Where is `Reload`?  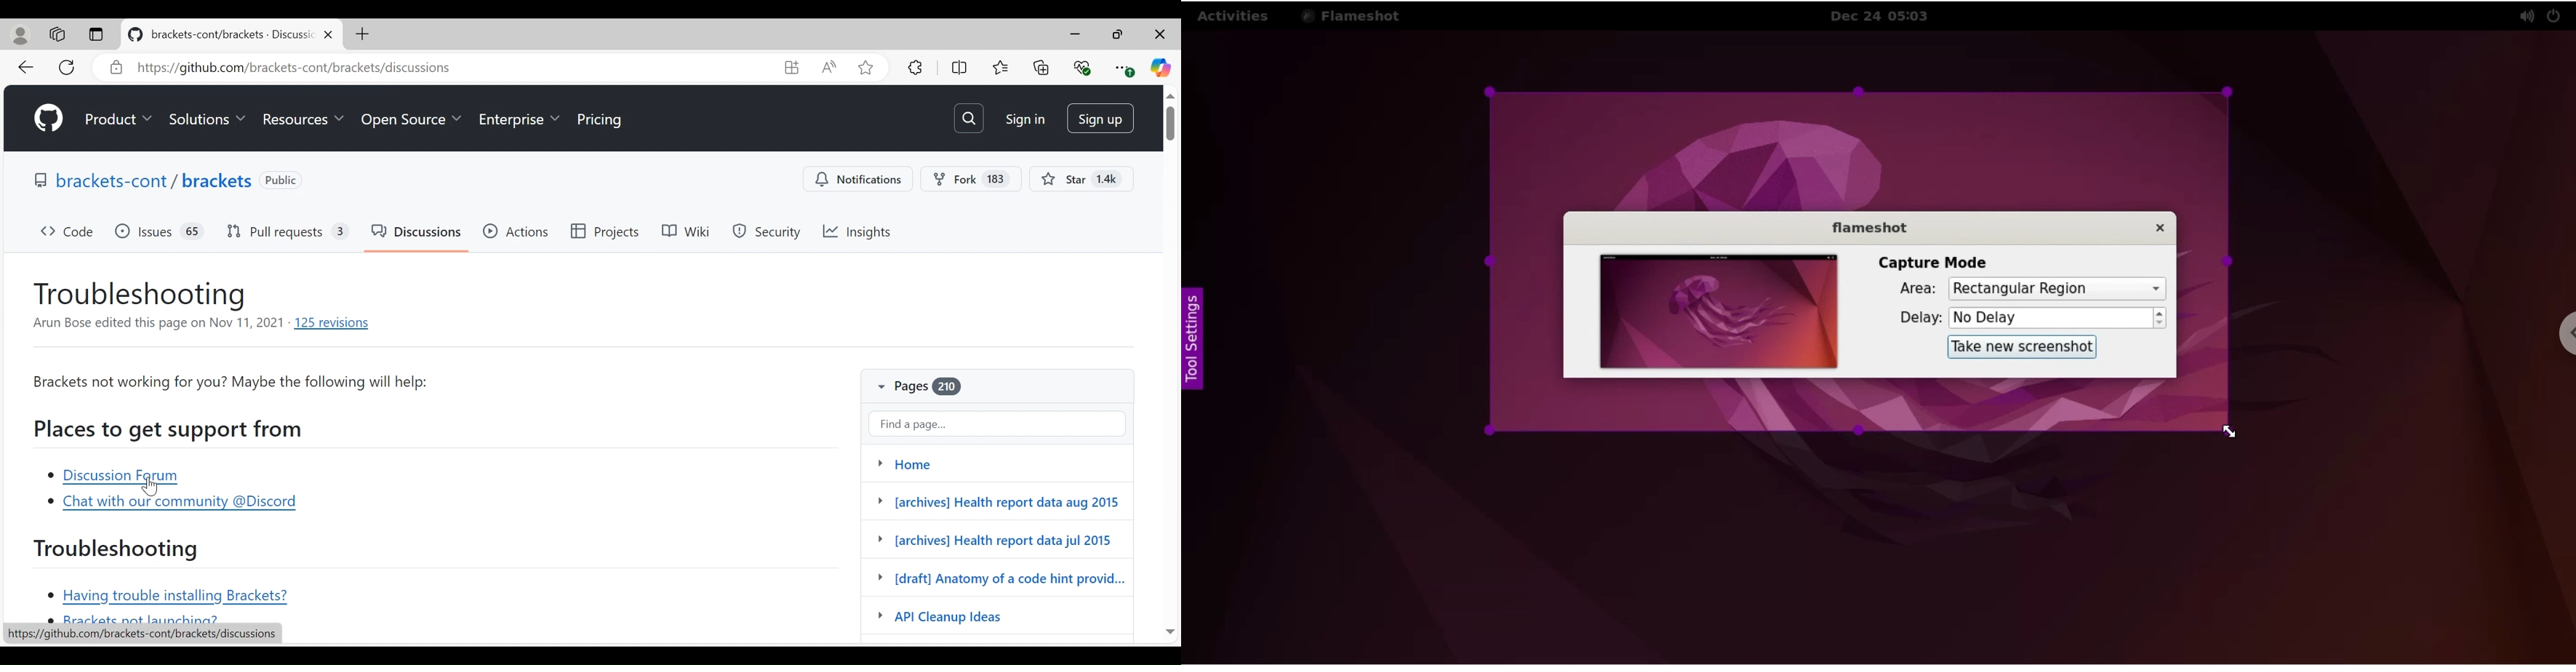 Reload is located at coordinates (68, 68).